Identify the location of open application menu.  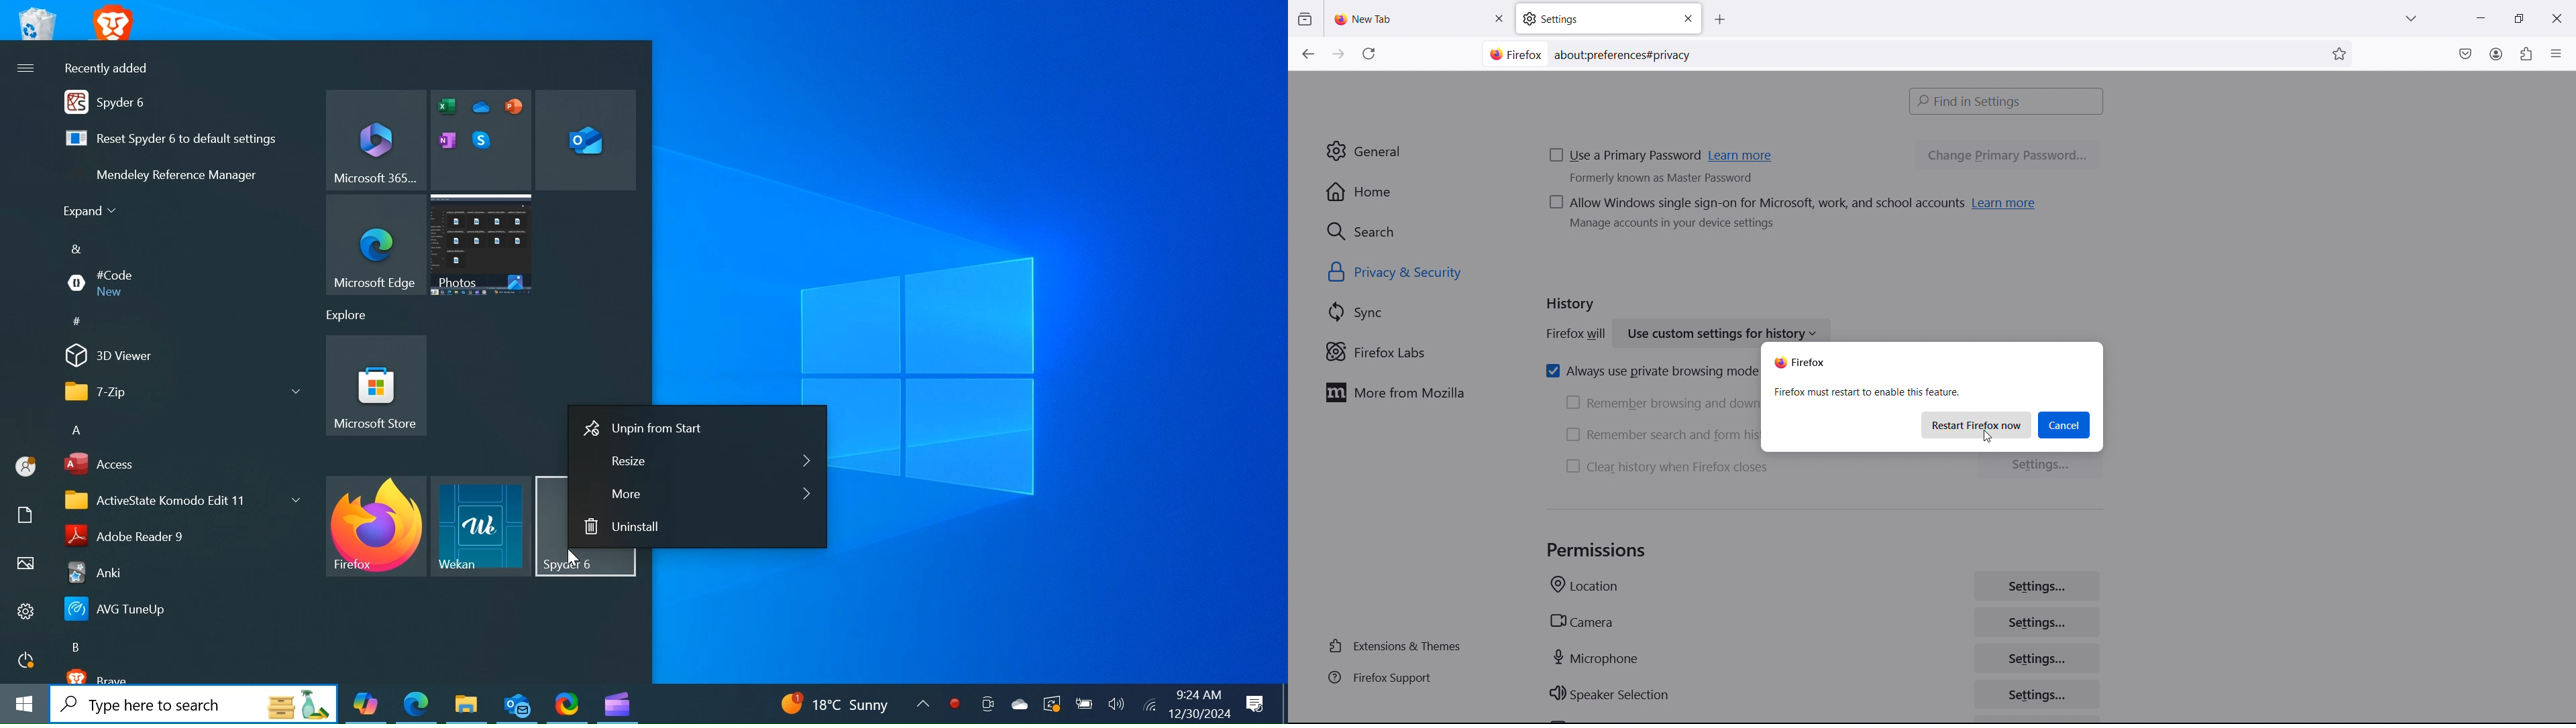
(2556, 52).